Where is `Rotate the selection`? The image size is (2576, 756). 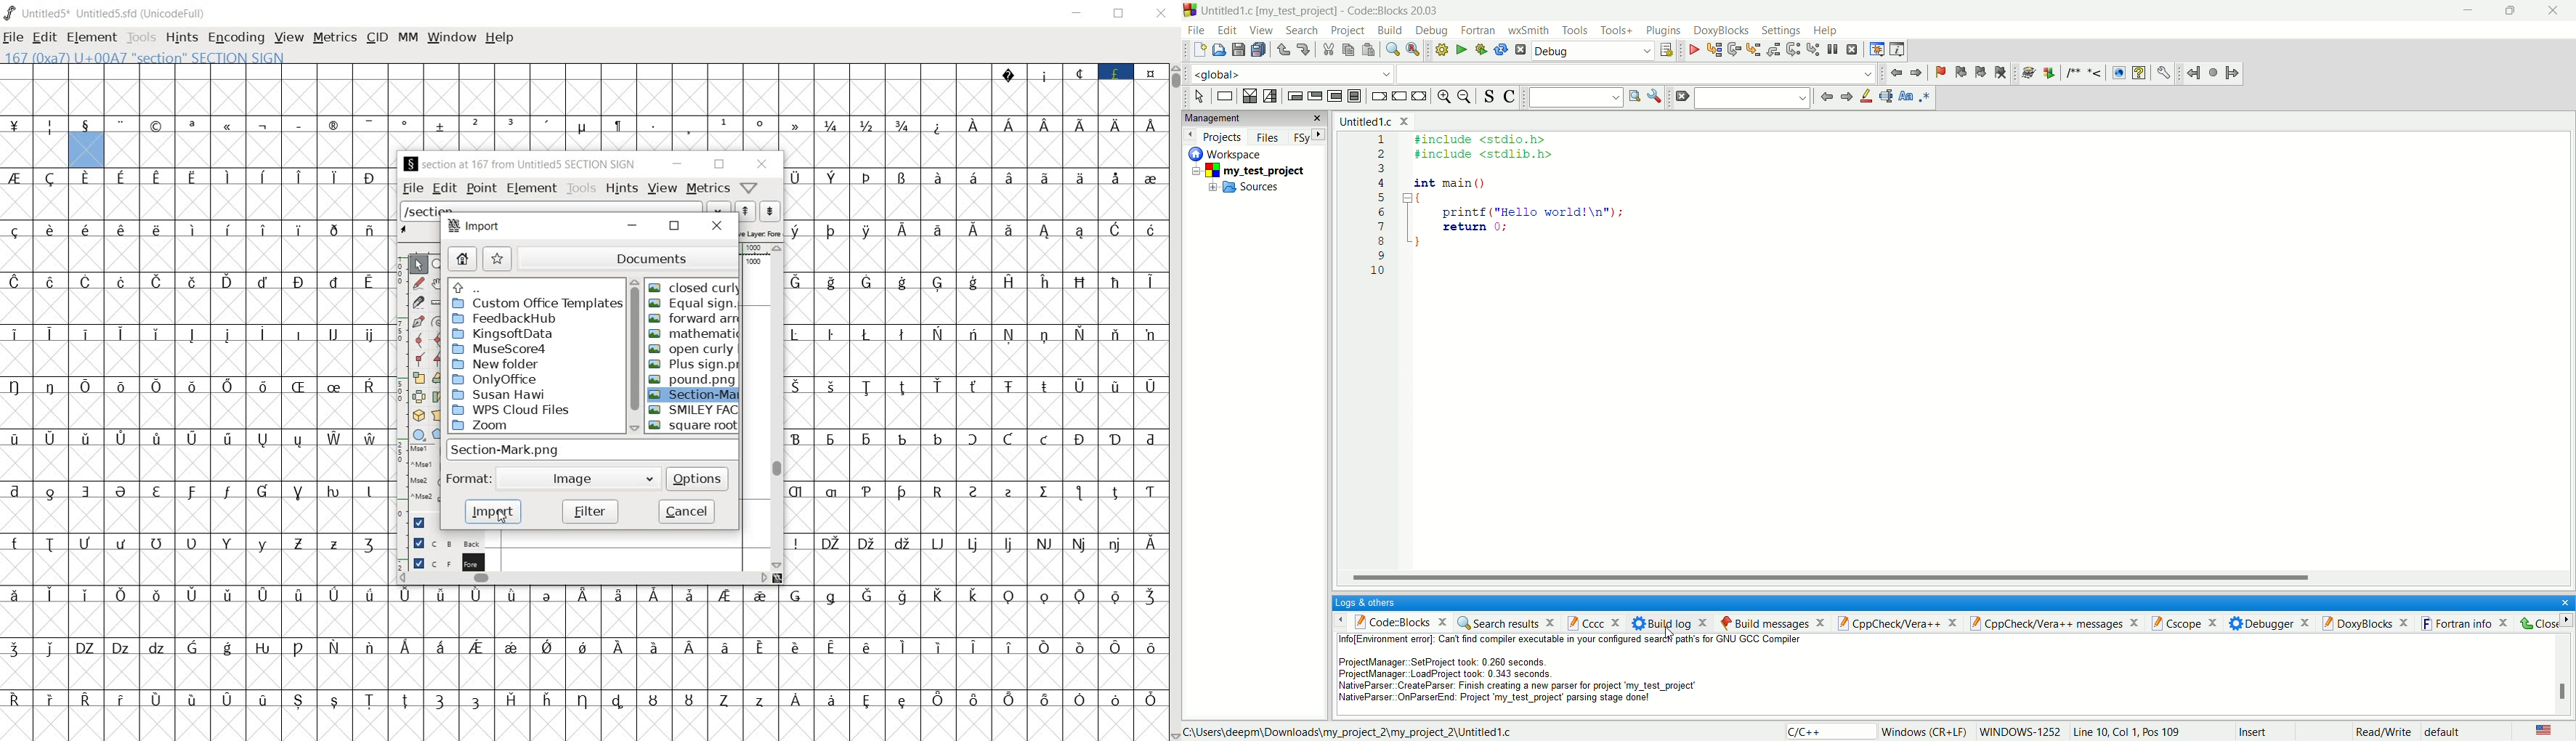 Rotate the selection is located at coordinates (439, 378).